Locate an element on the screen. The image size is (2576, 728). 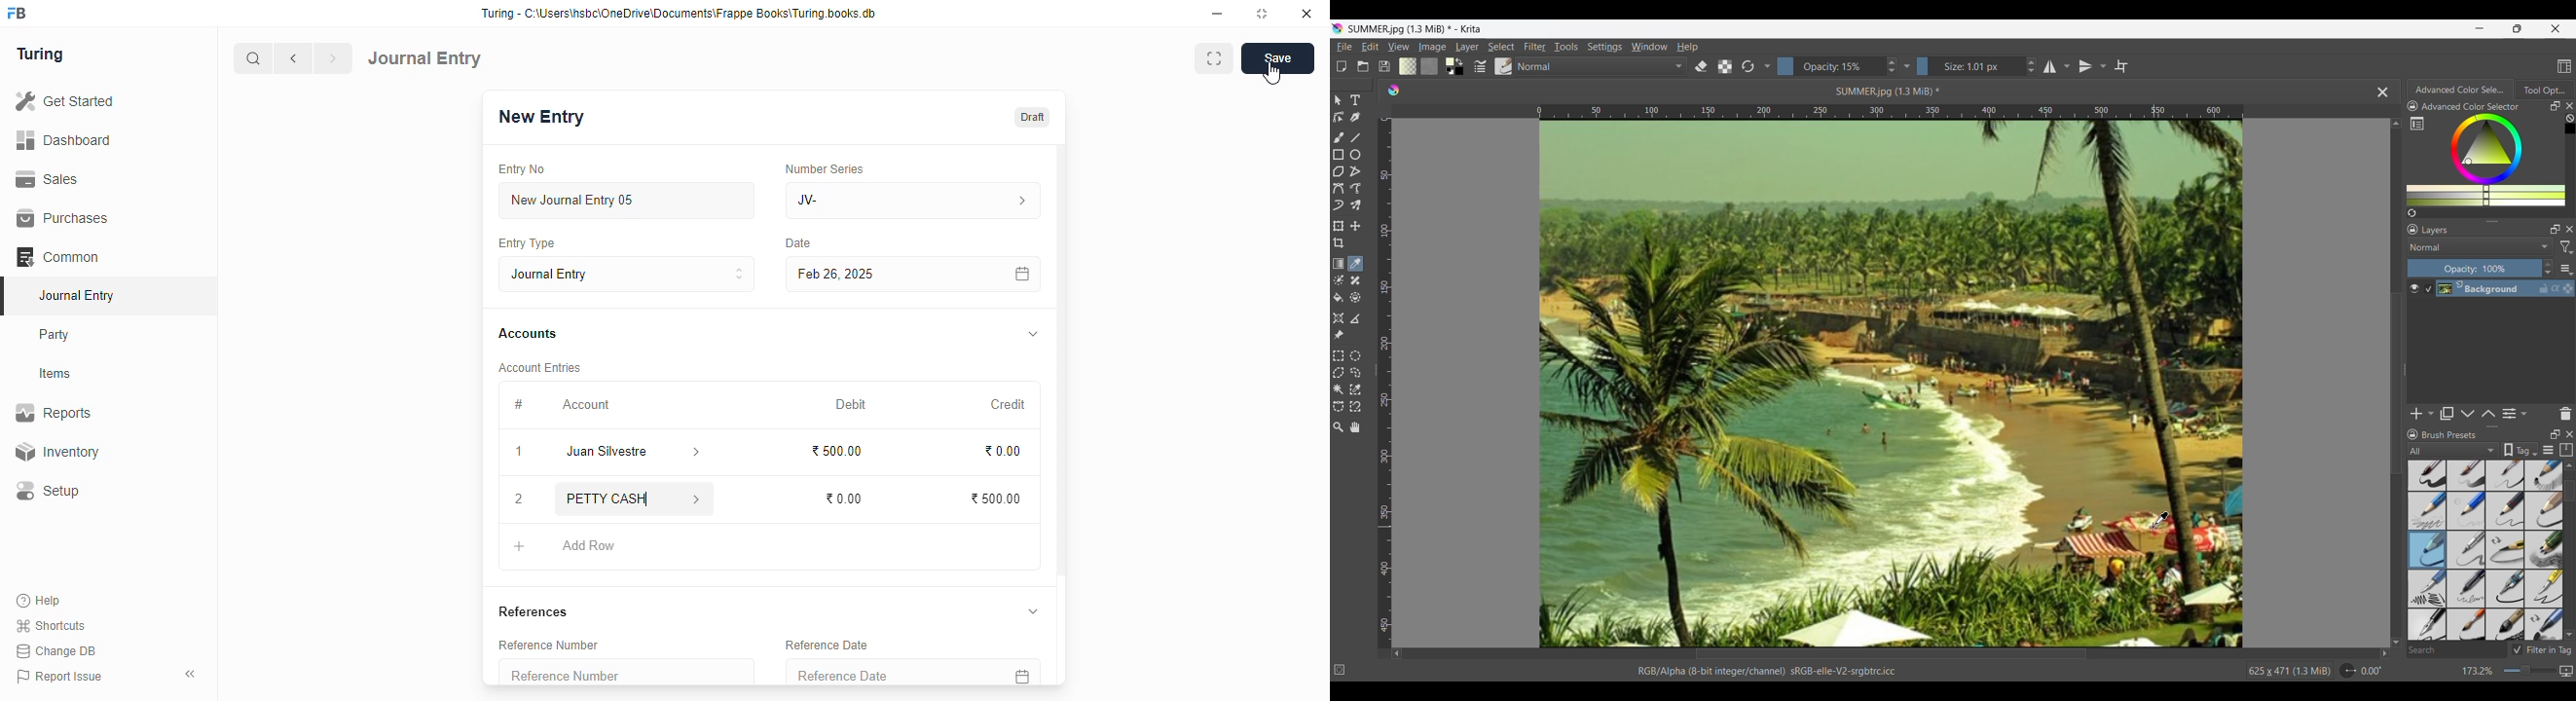
RGB/Alpha (8-bit integer/channel) sRGB-elle-V2-srgbtrc.icc is located at coordinates (1772, 670).